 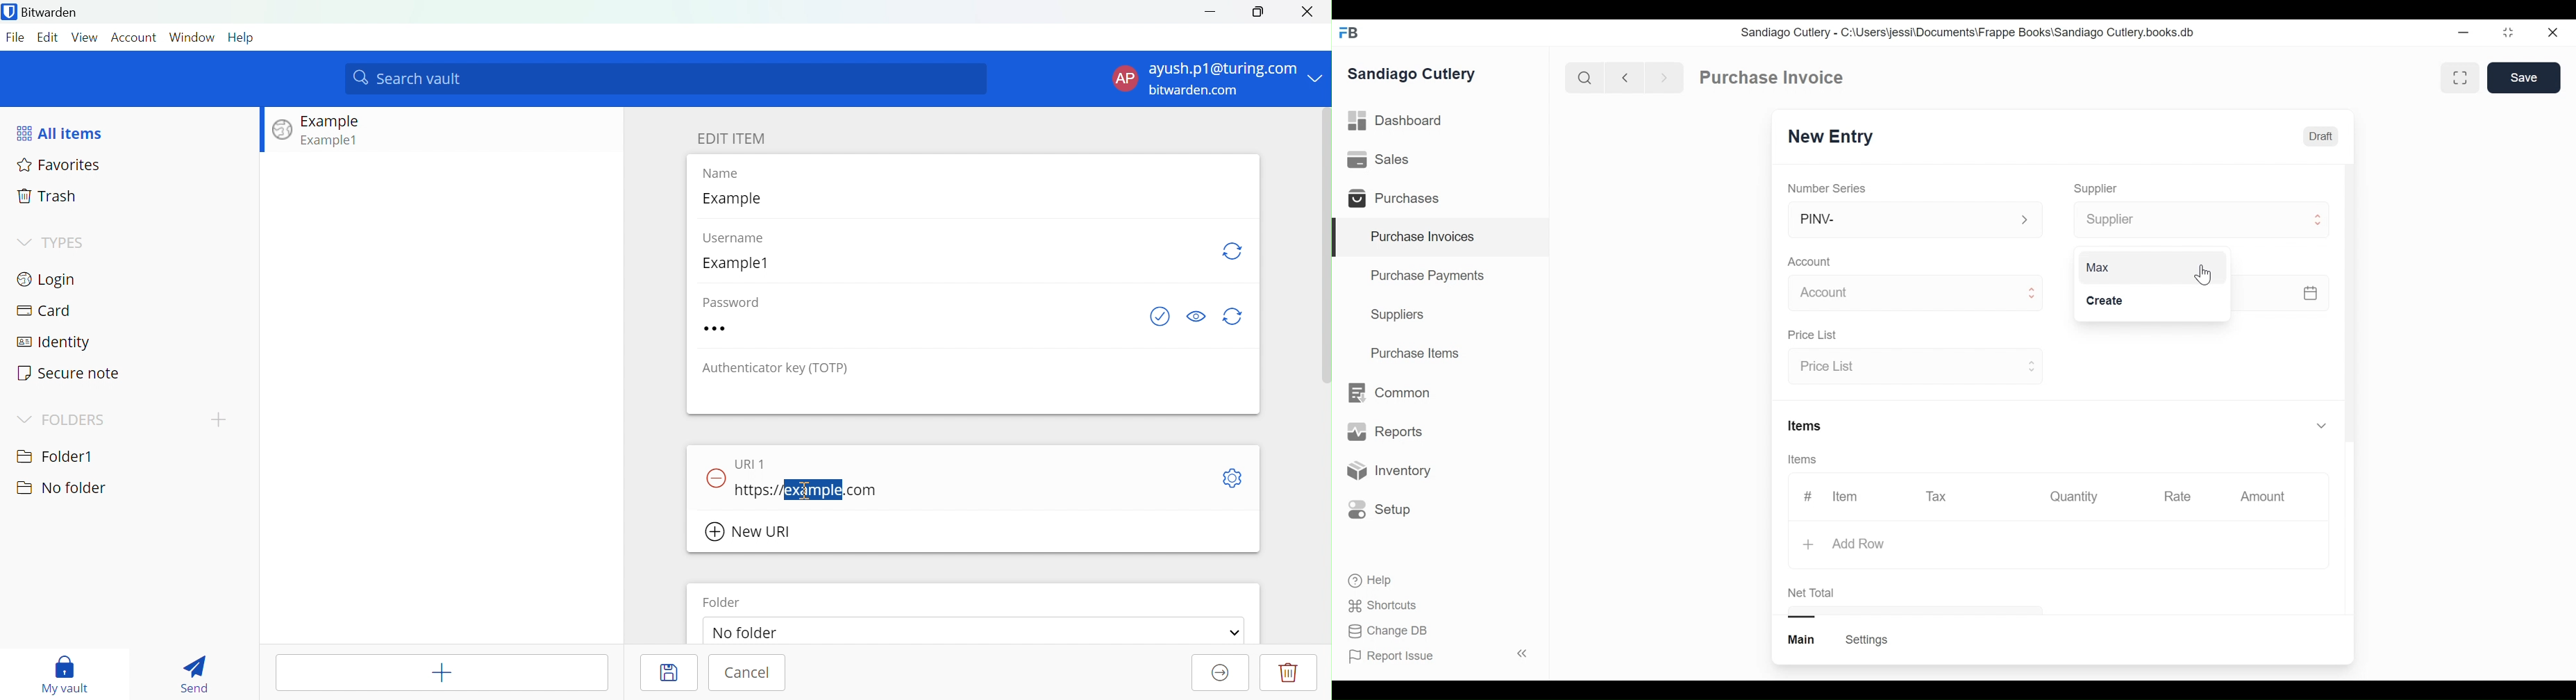 What do you see at coordinates (1125, 79) in the screenshot?
I see `AP` at bounding box center [1125, 79].